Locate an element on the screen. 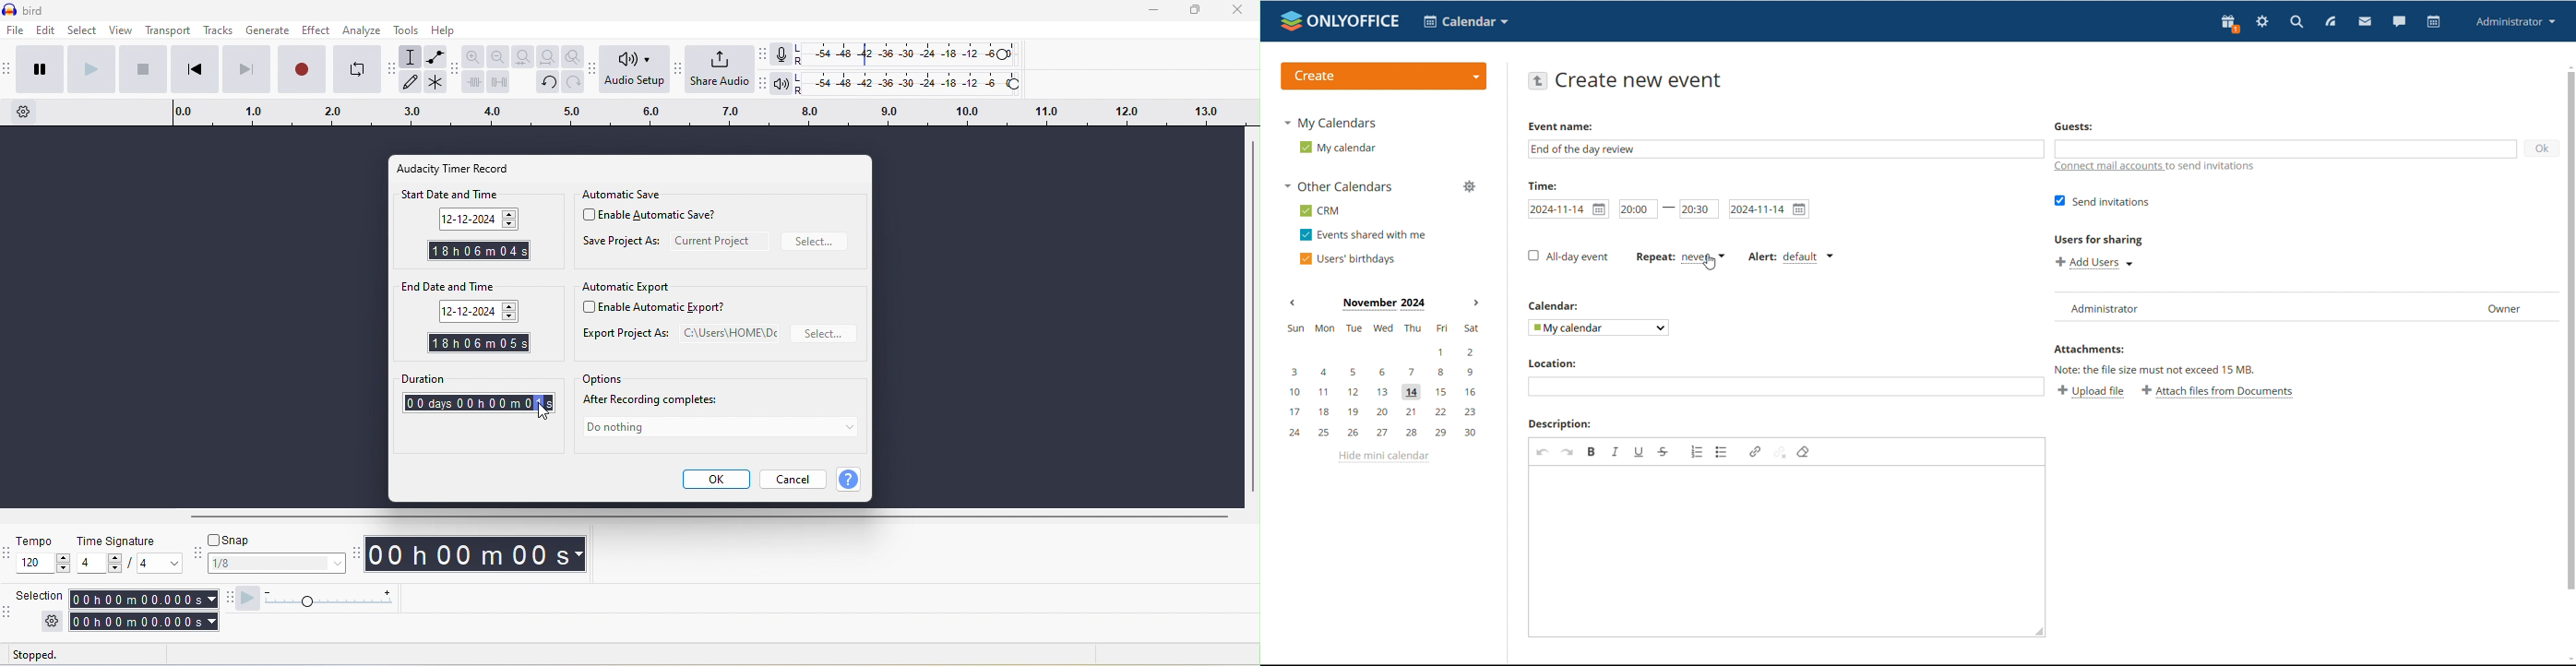 This screenshot has width=2576, height=672. snap is located at coordinates (274, 541).